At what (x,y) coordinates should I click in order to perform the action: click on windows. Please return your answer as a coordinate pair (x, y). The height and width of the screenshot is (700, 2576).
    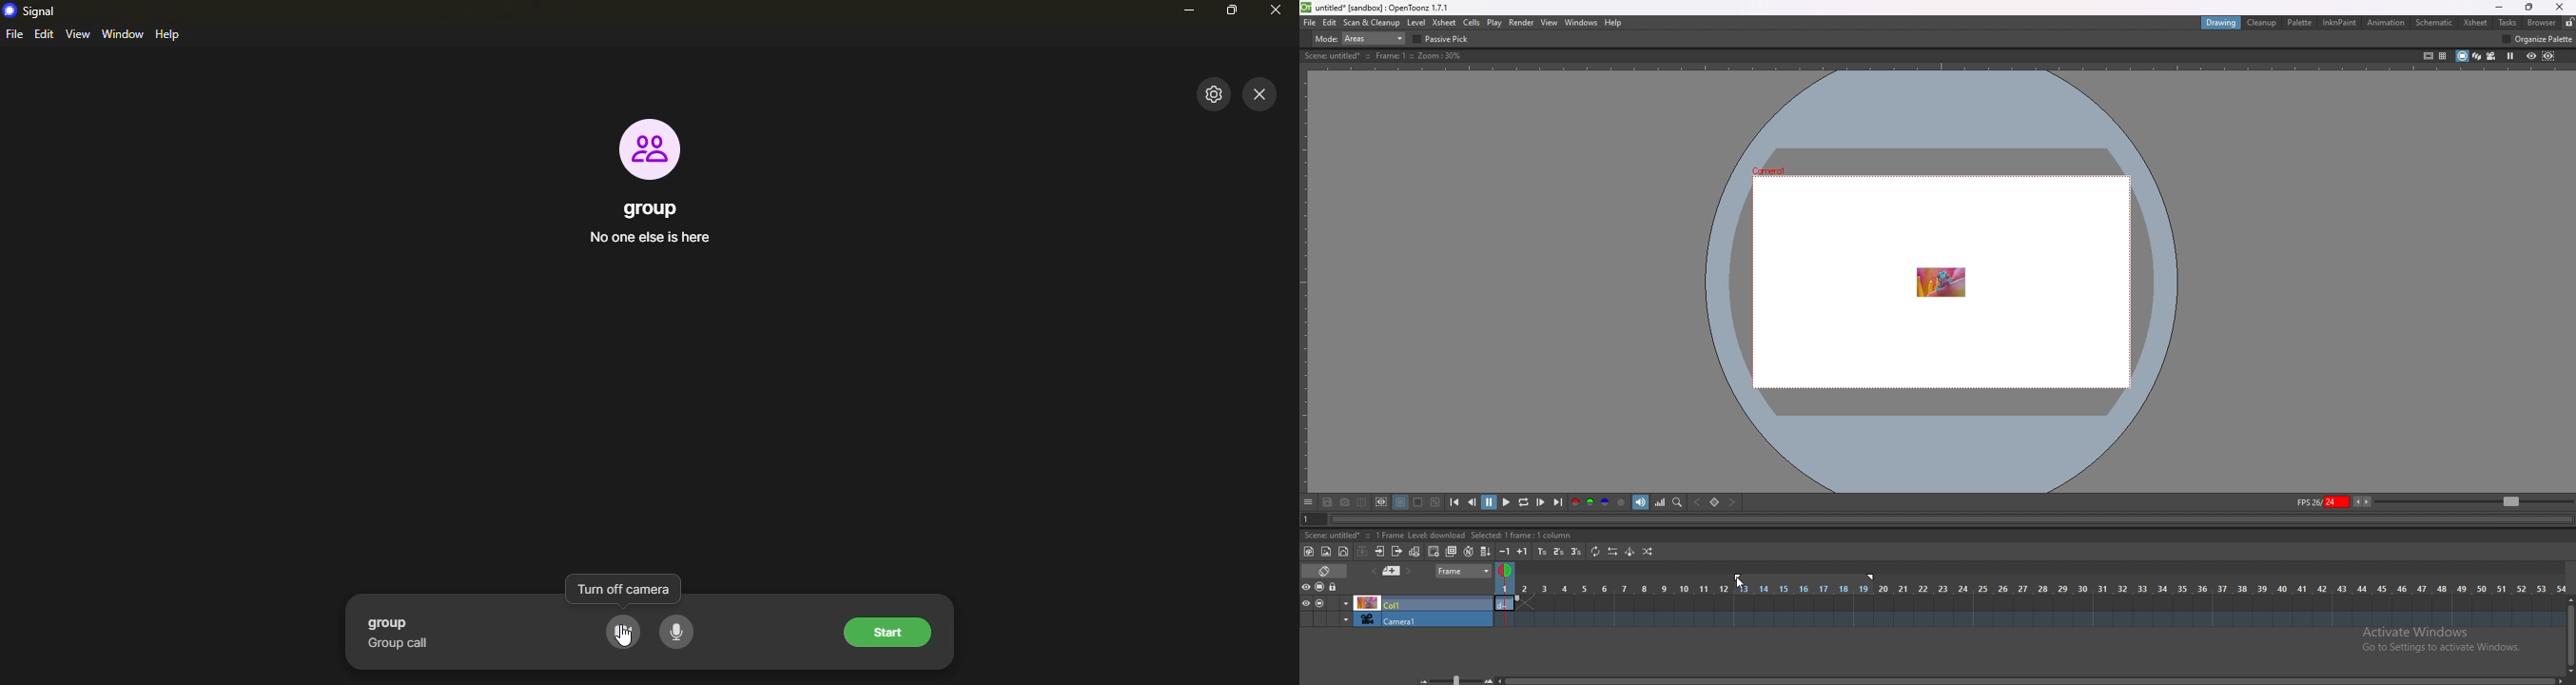
    Looking at the image, I should click on (1581, 23).